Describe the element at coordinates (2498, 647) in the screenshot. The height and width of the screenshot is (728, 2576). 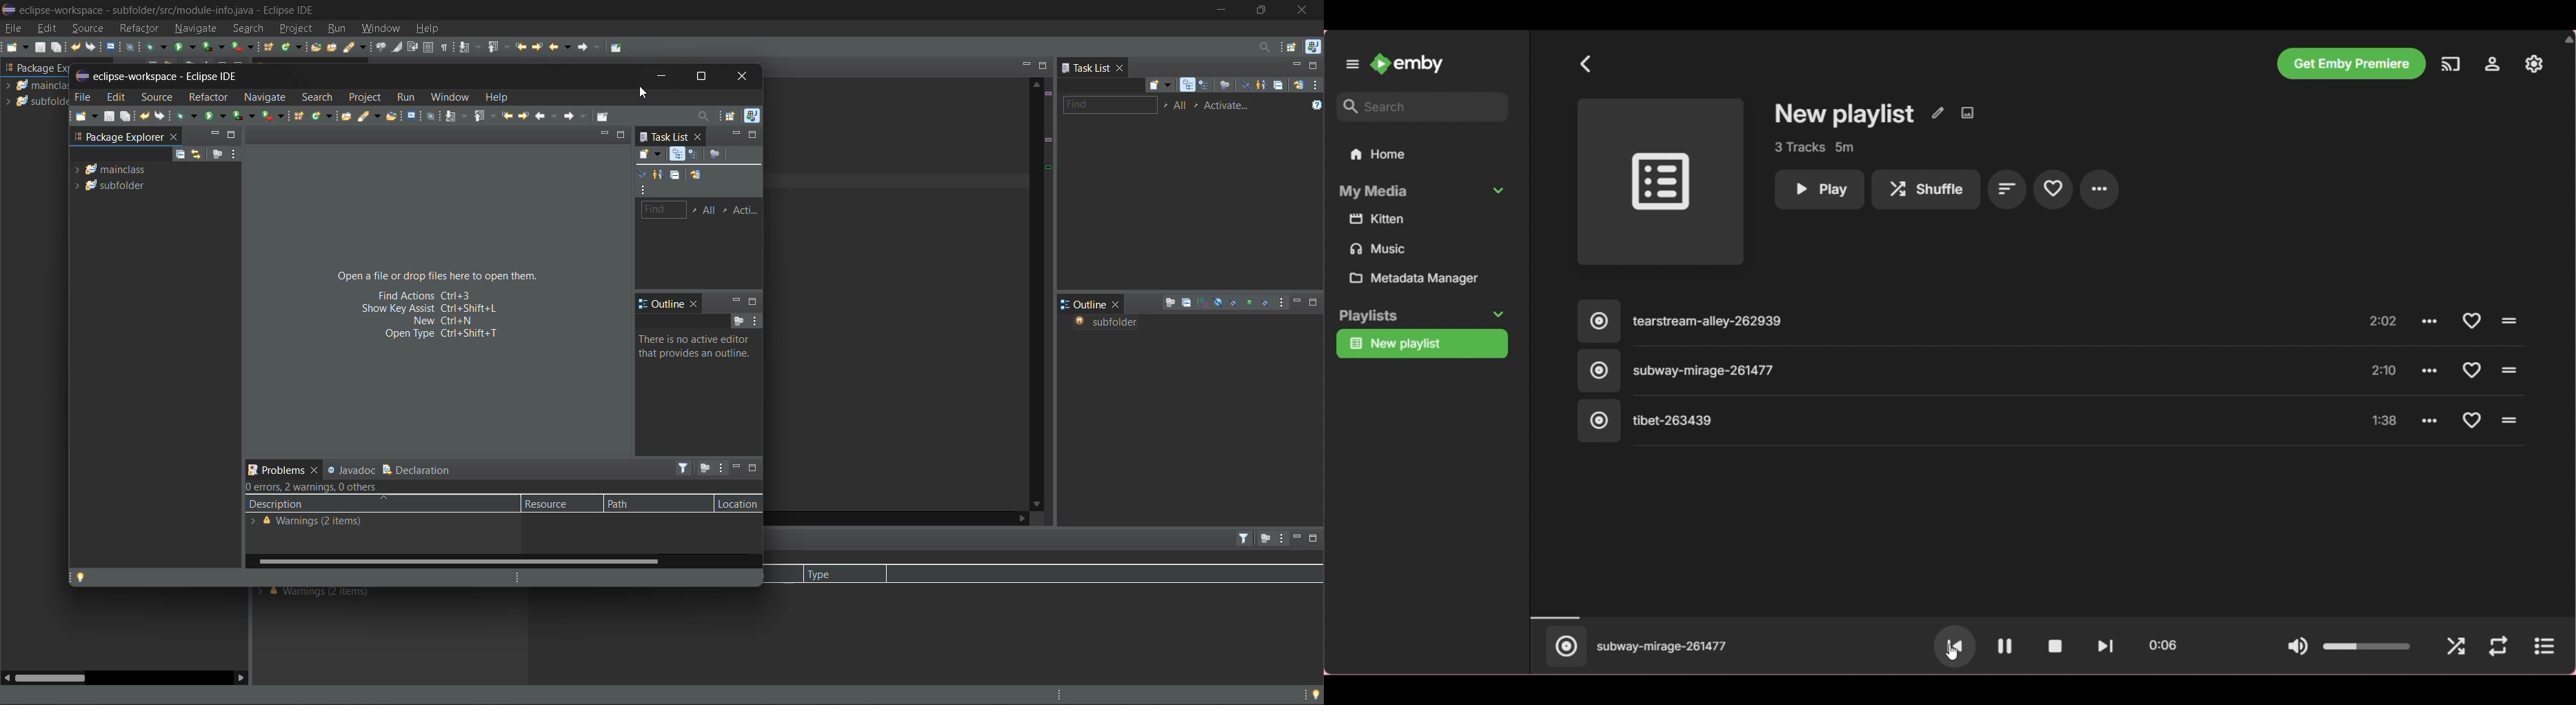
I see `Repeat mode` at that location.